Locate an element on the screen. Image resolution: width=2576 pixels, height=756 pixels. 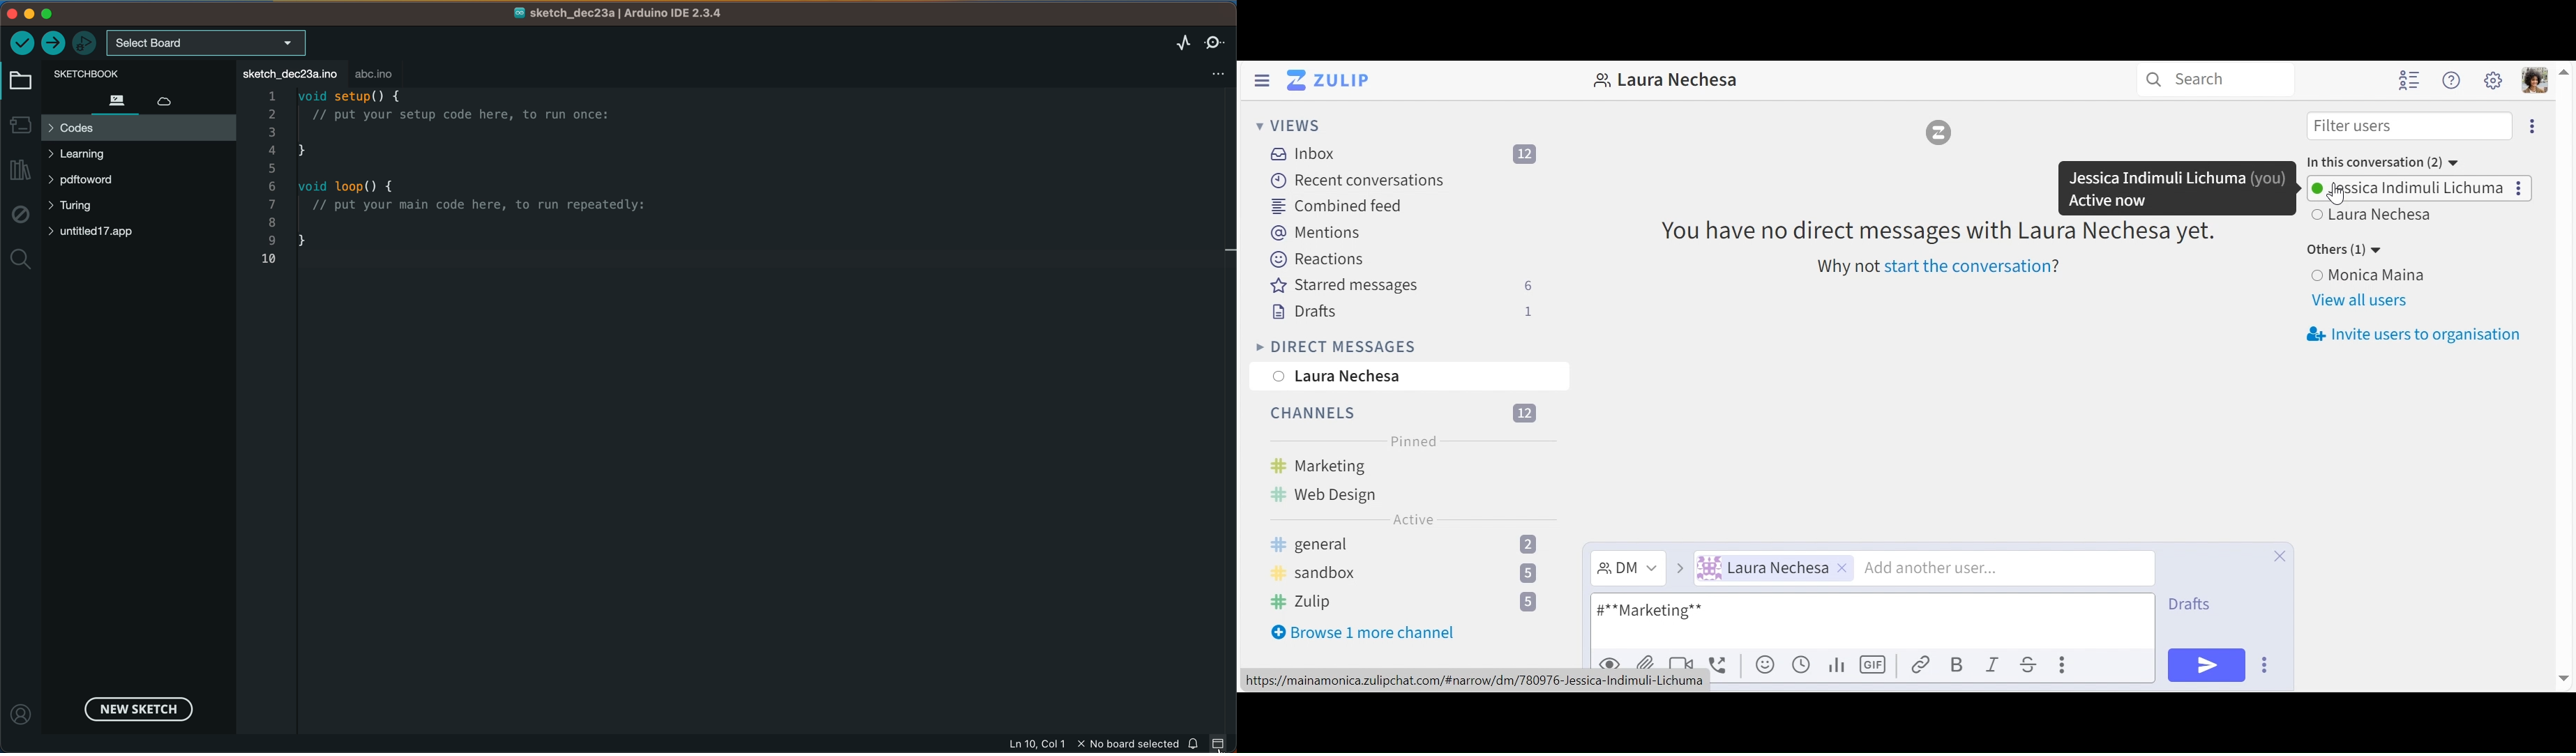
Zulip logo is located at coordinates (1941, 135).